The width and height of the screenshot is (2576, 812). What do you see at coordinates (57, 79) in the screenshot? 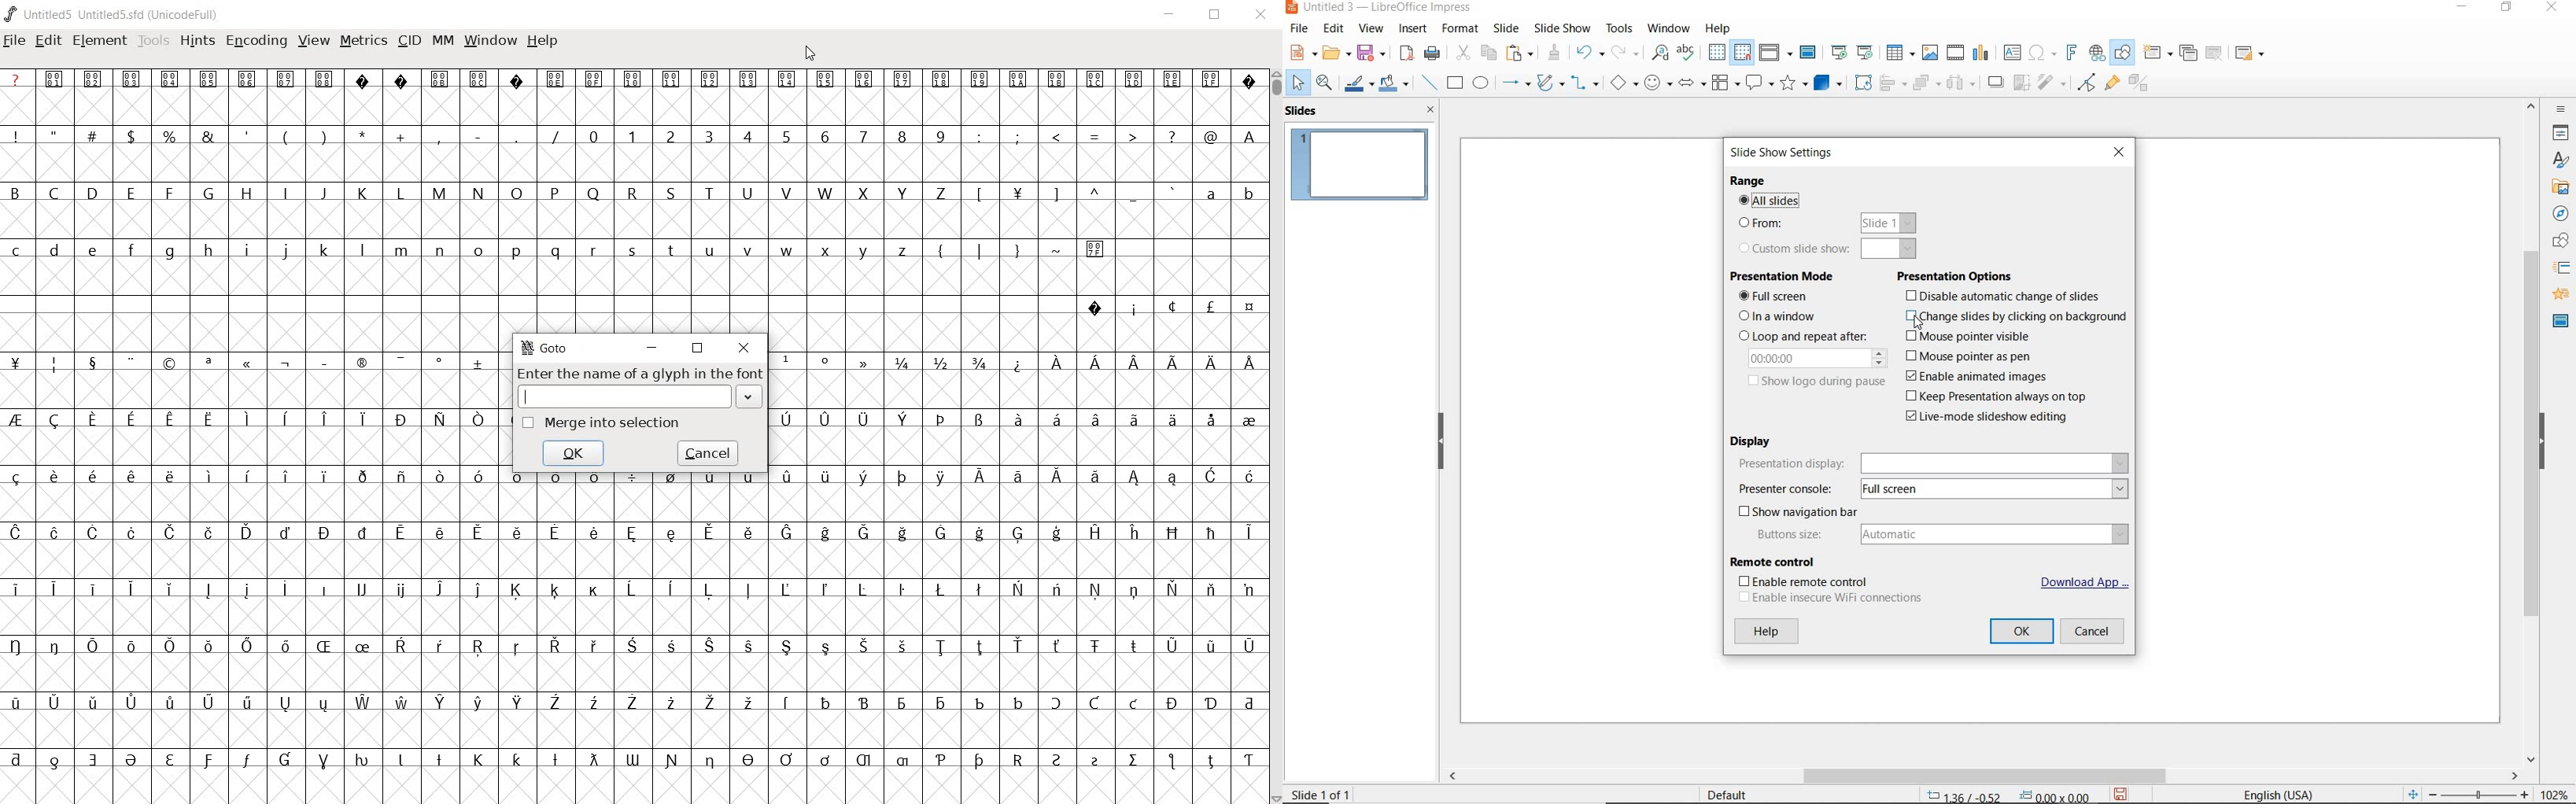
I see `Symbol` at bounding box center [57, 79].